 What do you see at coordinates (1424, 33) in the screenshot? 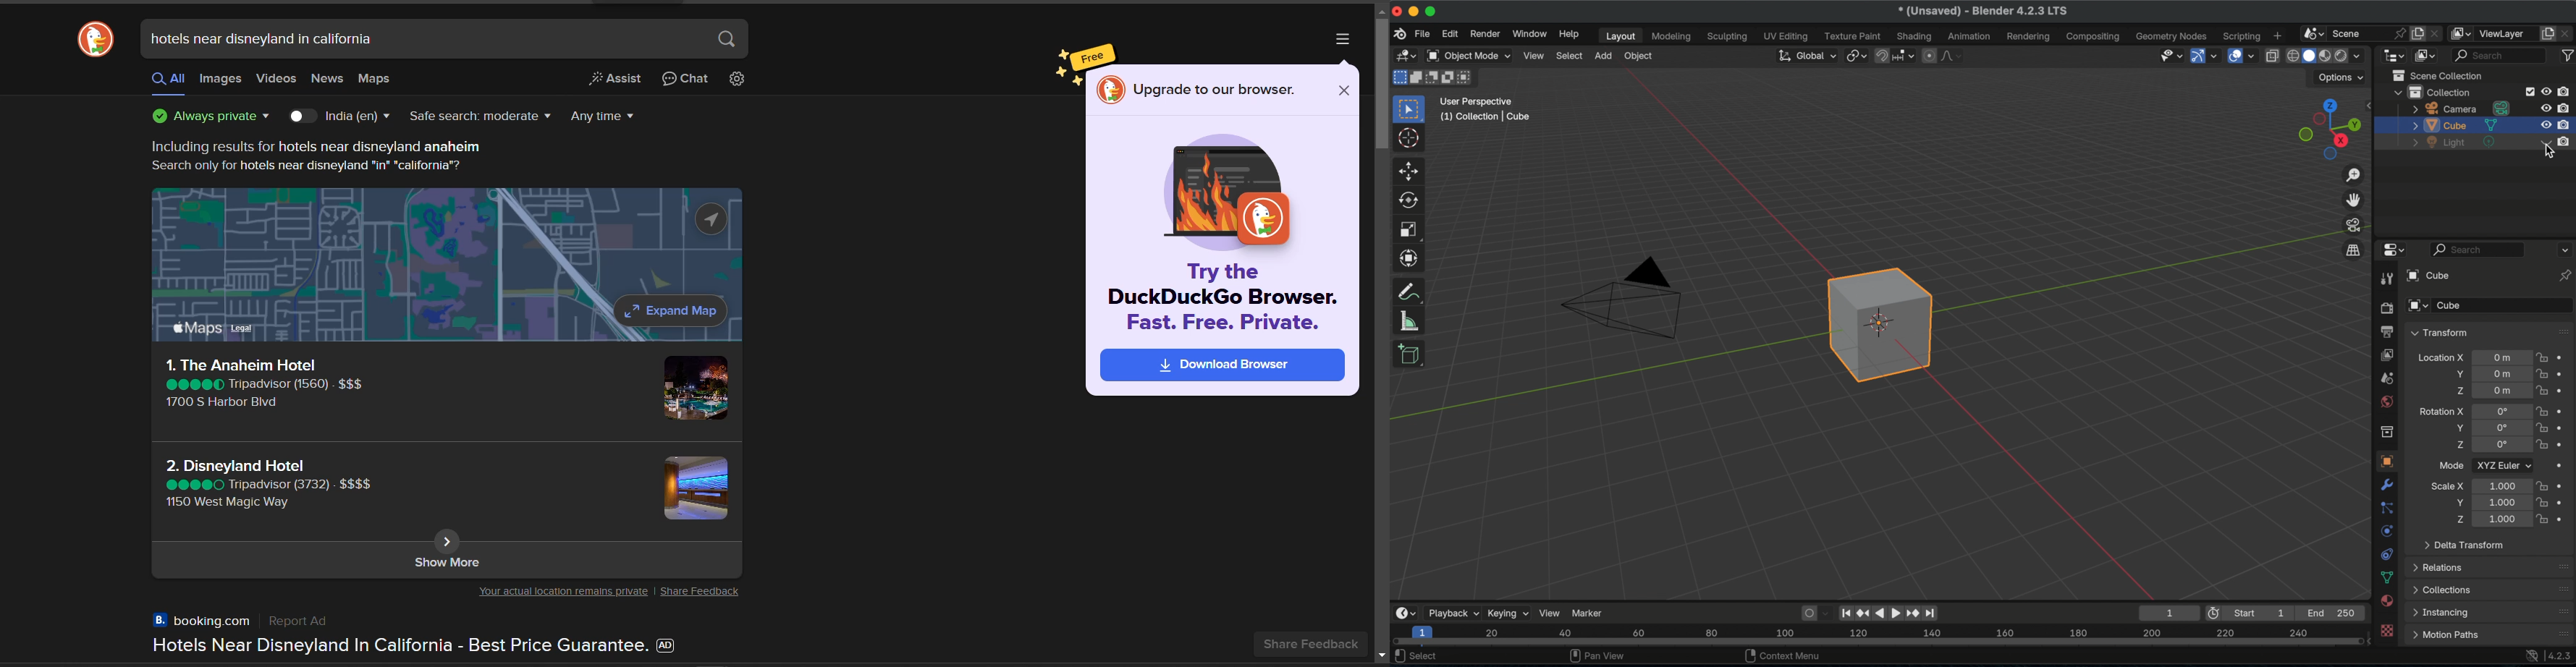
I see `file` at bounding box center [1424, 33].